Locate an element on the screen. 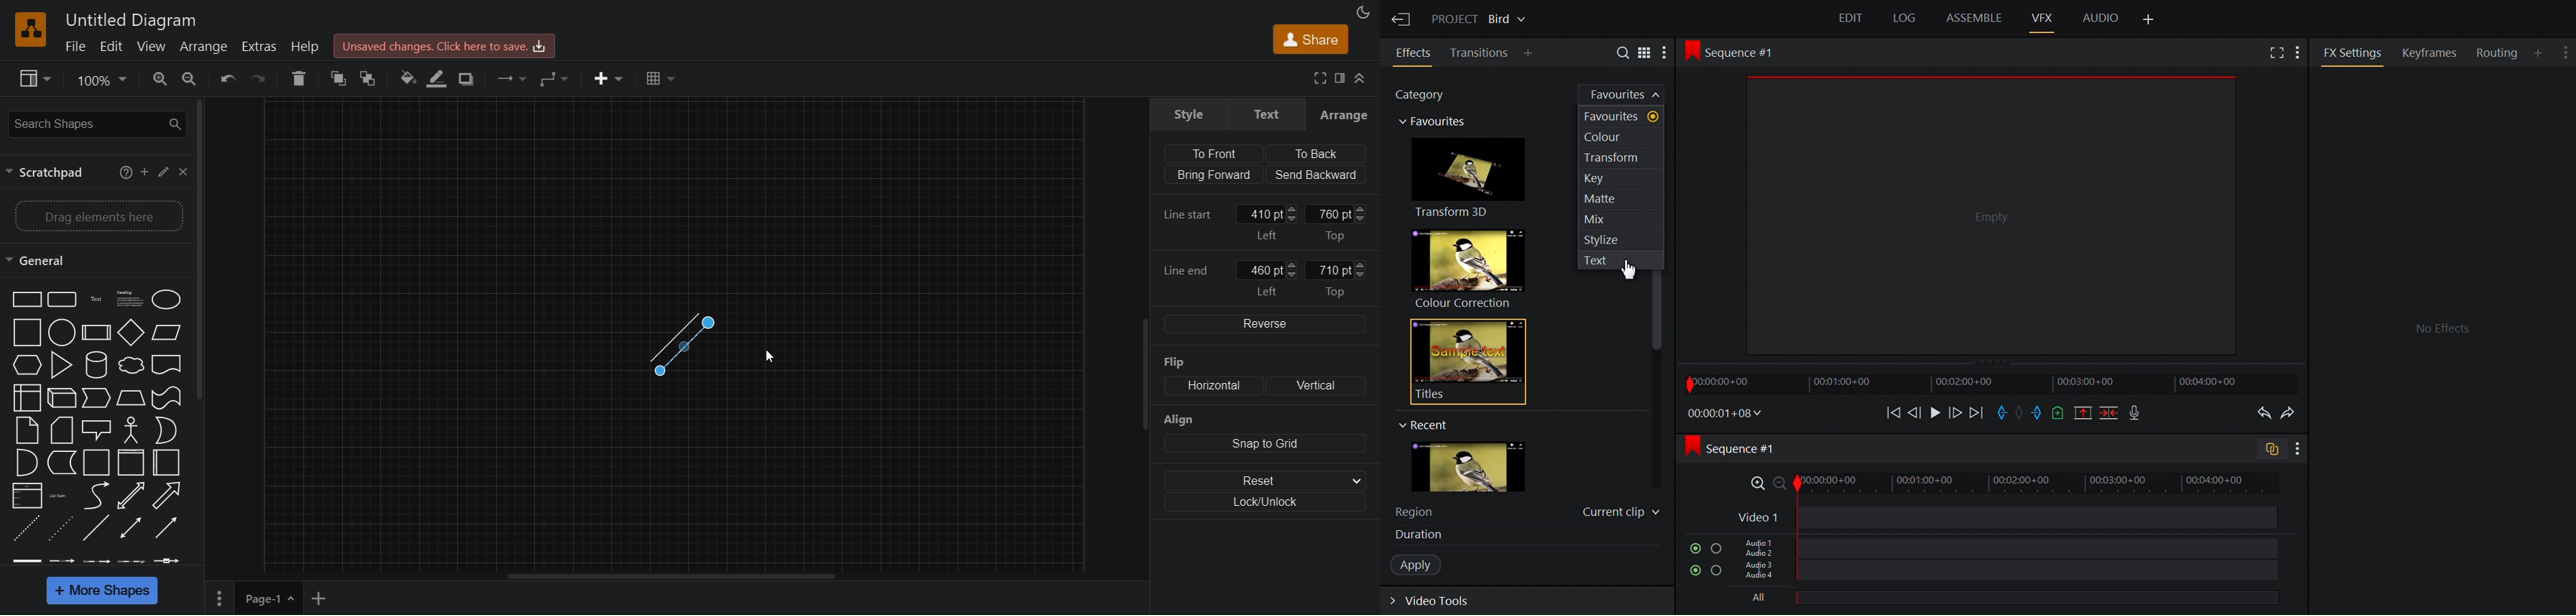 The image size is (2576, 616). Mix is located at coordinates (1621, 216).